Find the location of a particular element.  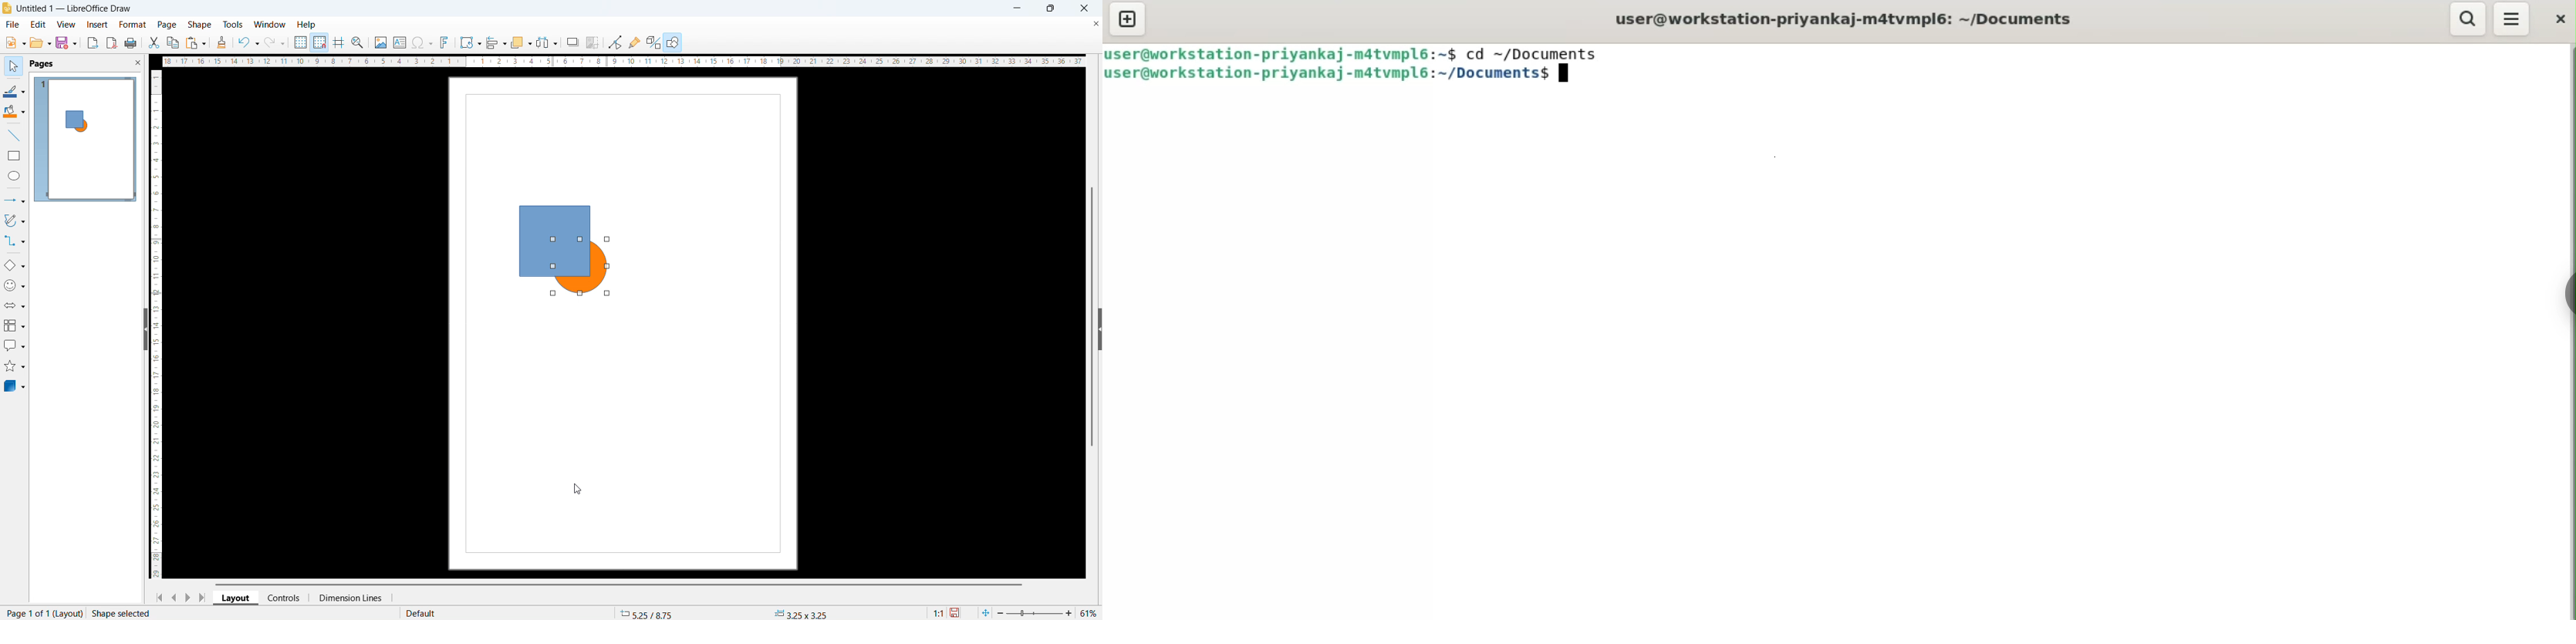

display grid is located at coordinates (300, 42).